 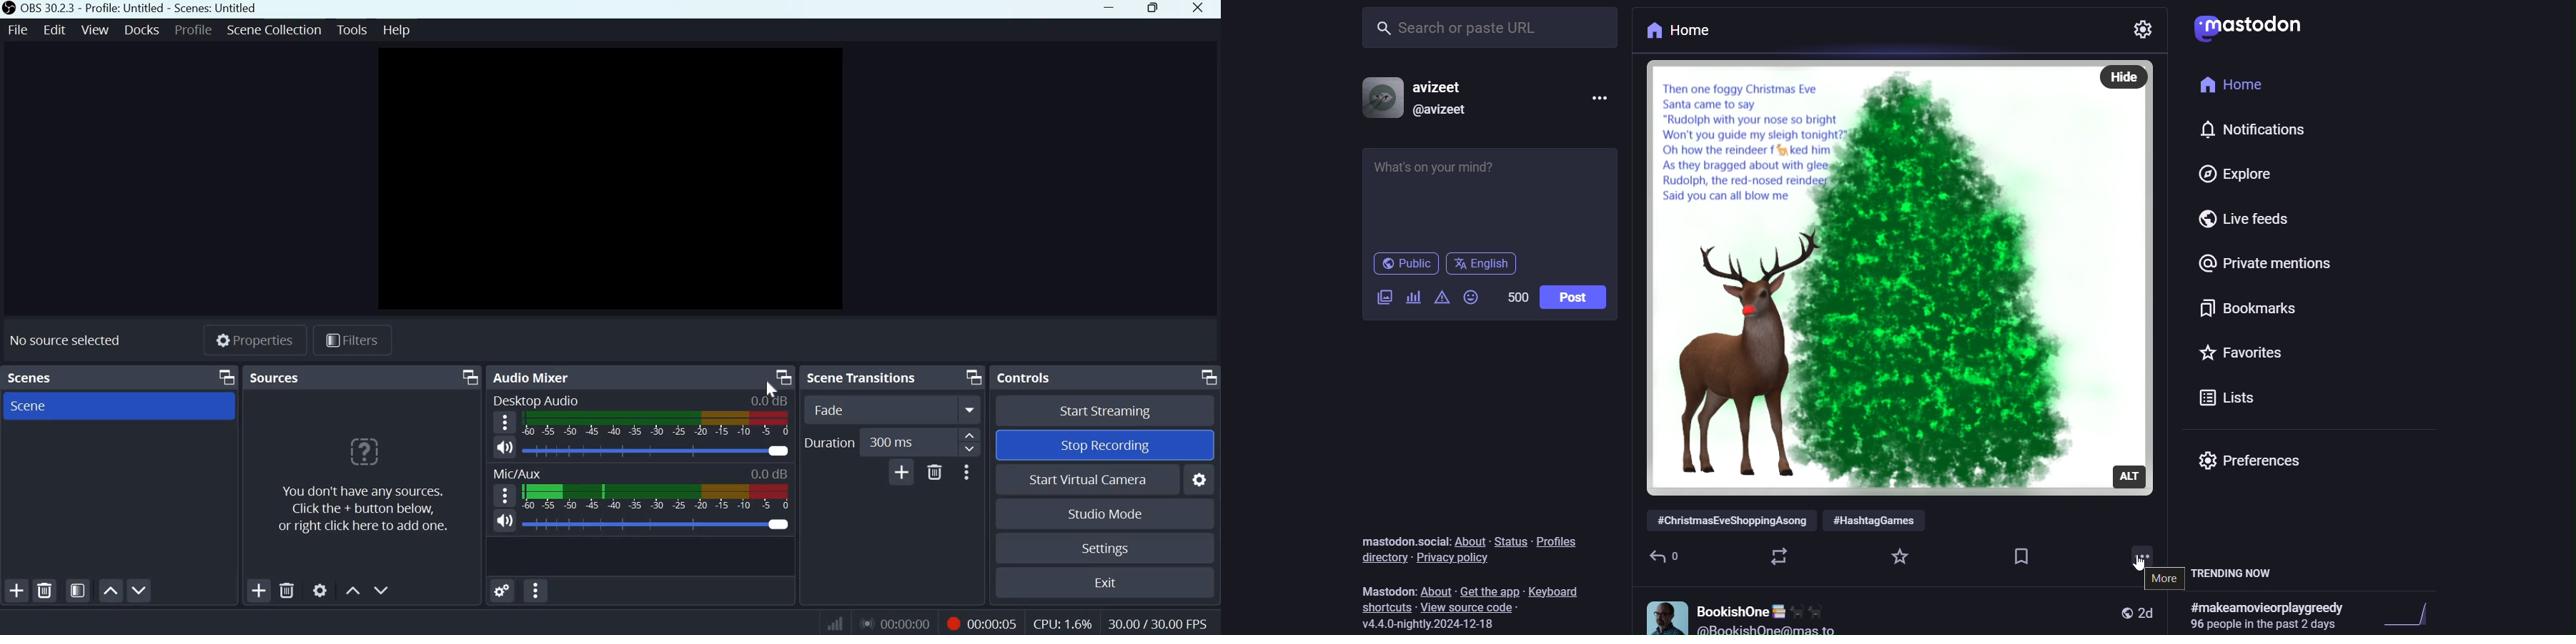 What do you see at coordinates (1207, 377) in the screenshot?
I see `Dock Options icon` at bounding box center [1207, 377].